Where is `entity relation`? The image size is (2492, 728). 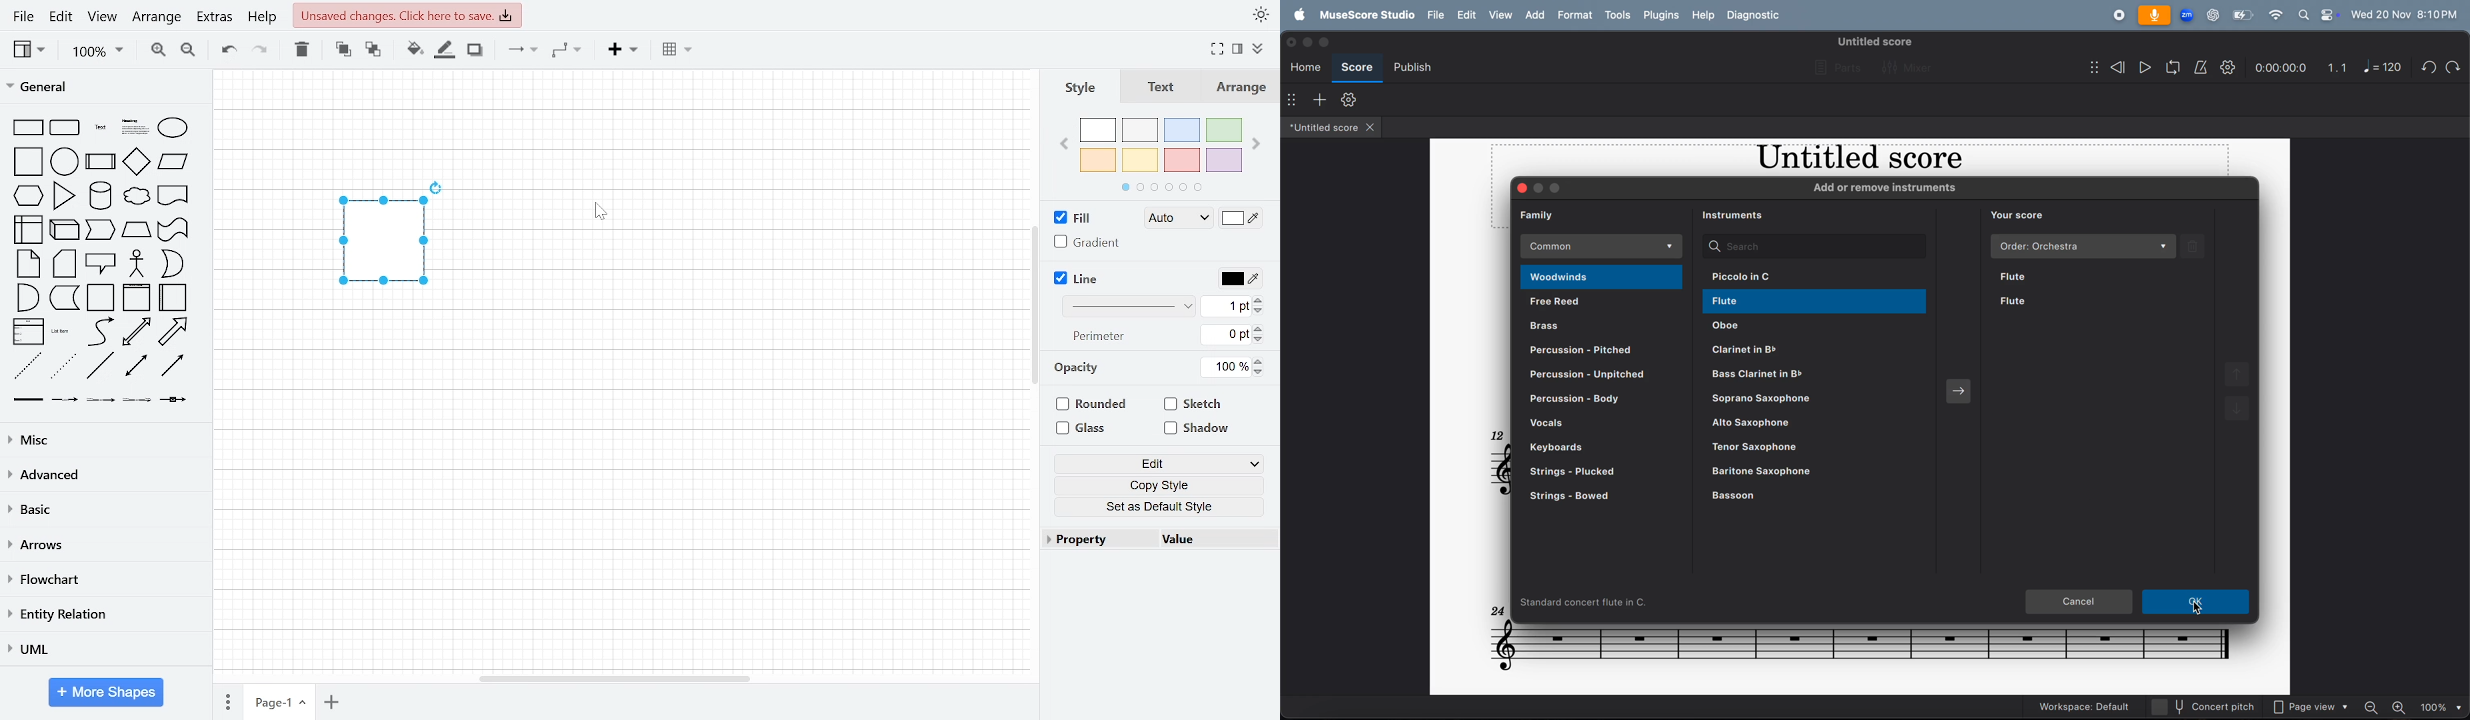
entity relation is located at coordinates (99, 617).